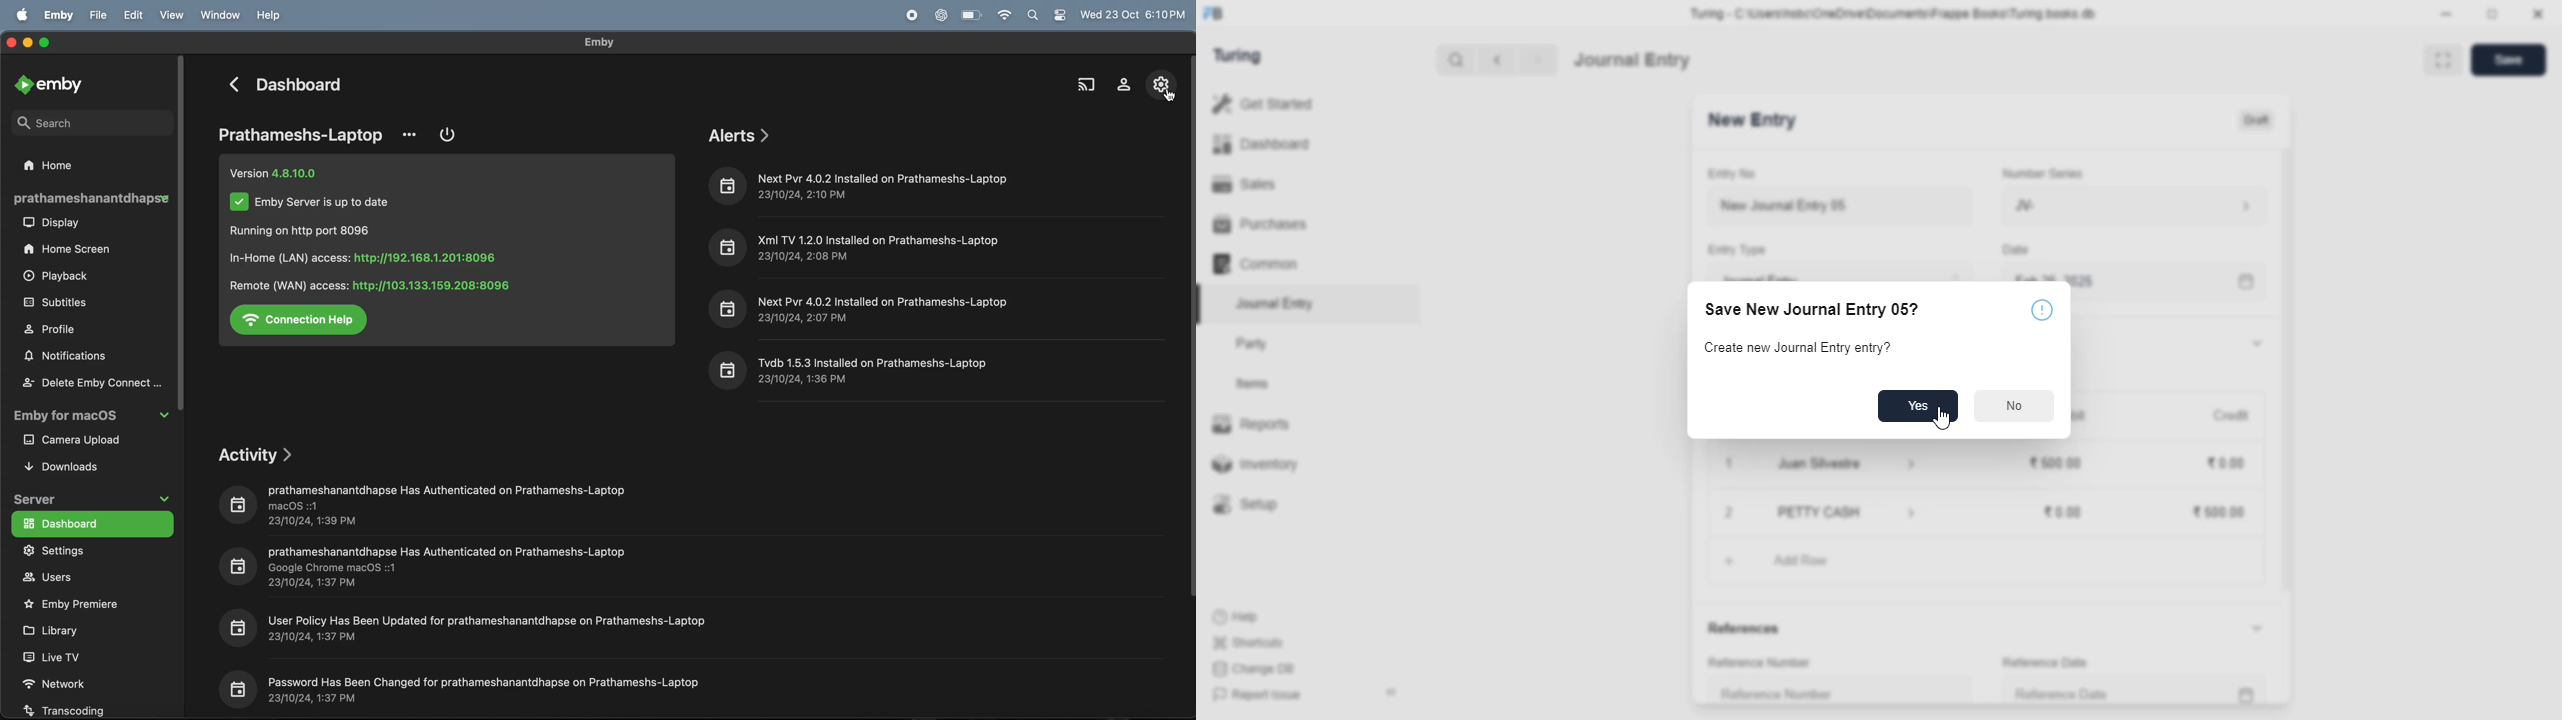 This screenshot has width=2576, height=728. I want to click on common, so click(1257, 264).